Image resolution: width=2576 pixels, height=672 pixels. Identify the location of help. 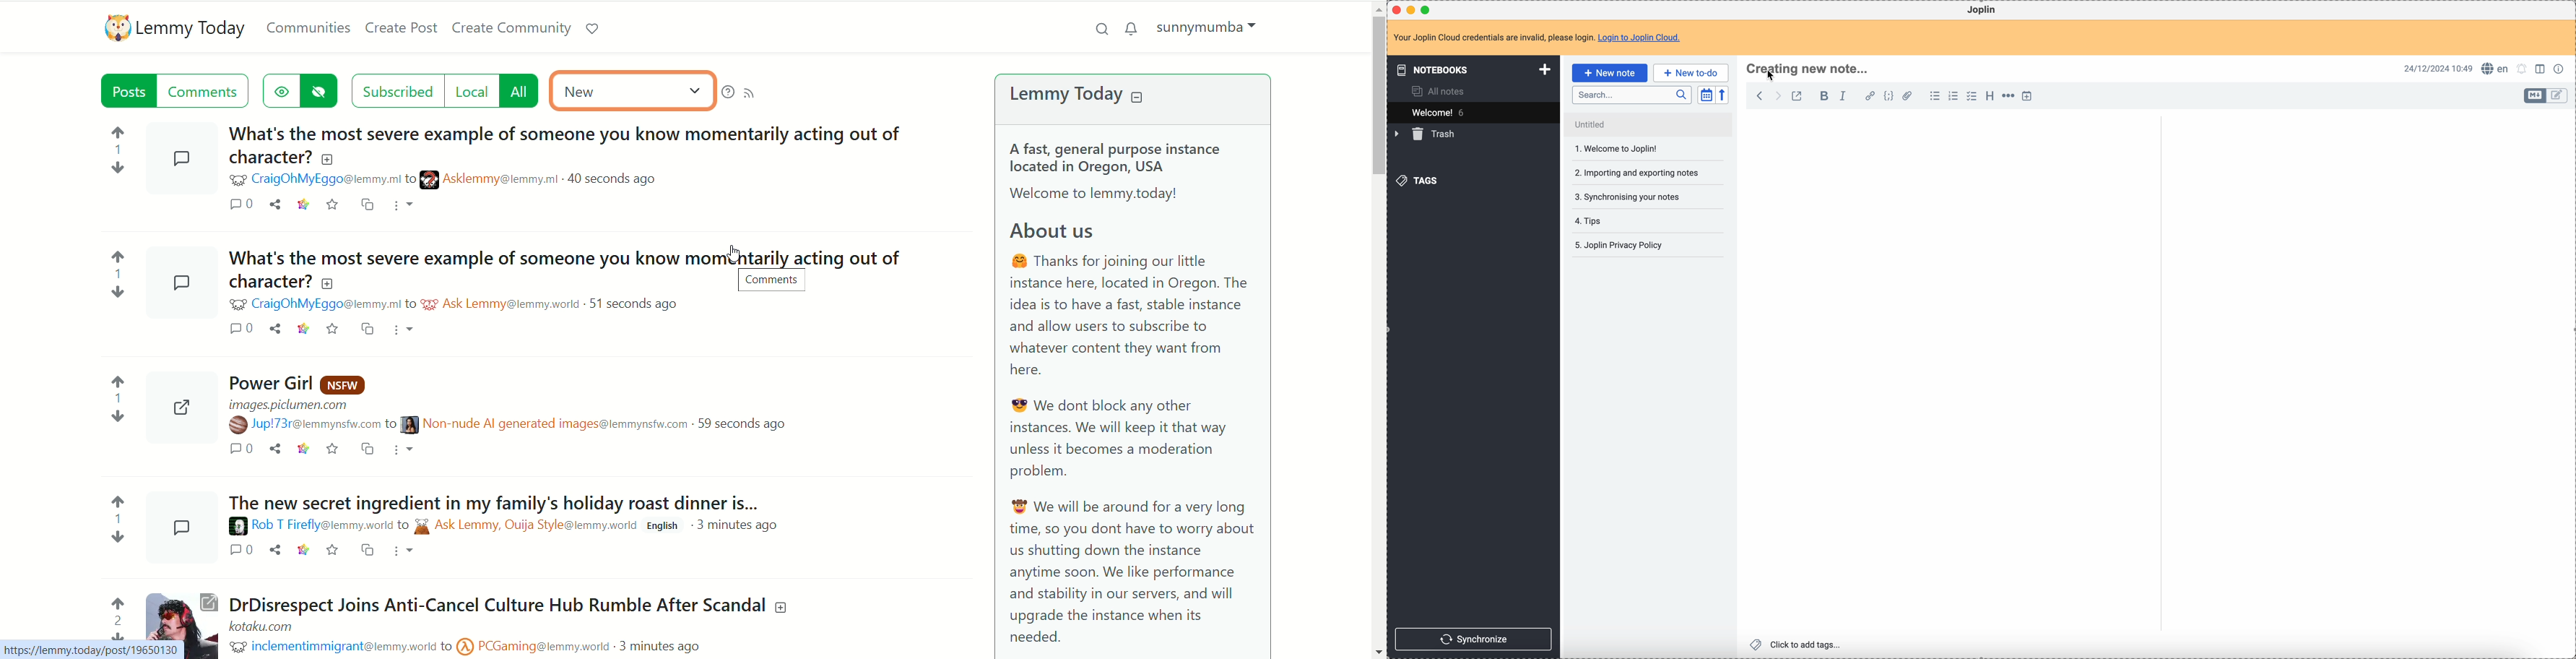
(725, 92).